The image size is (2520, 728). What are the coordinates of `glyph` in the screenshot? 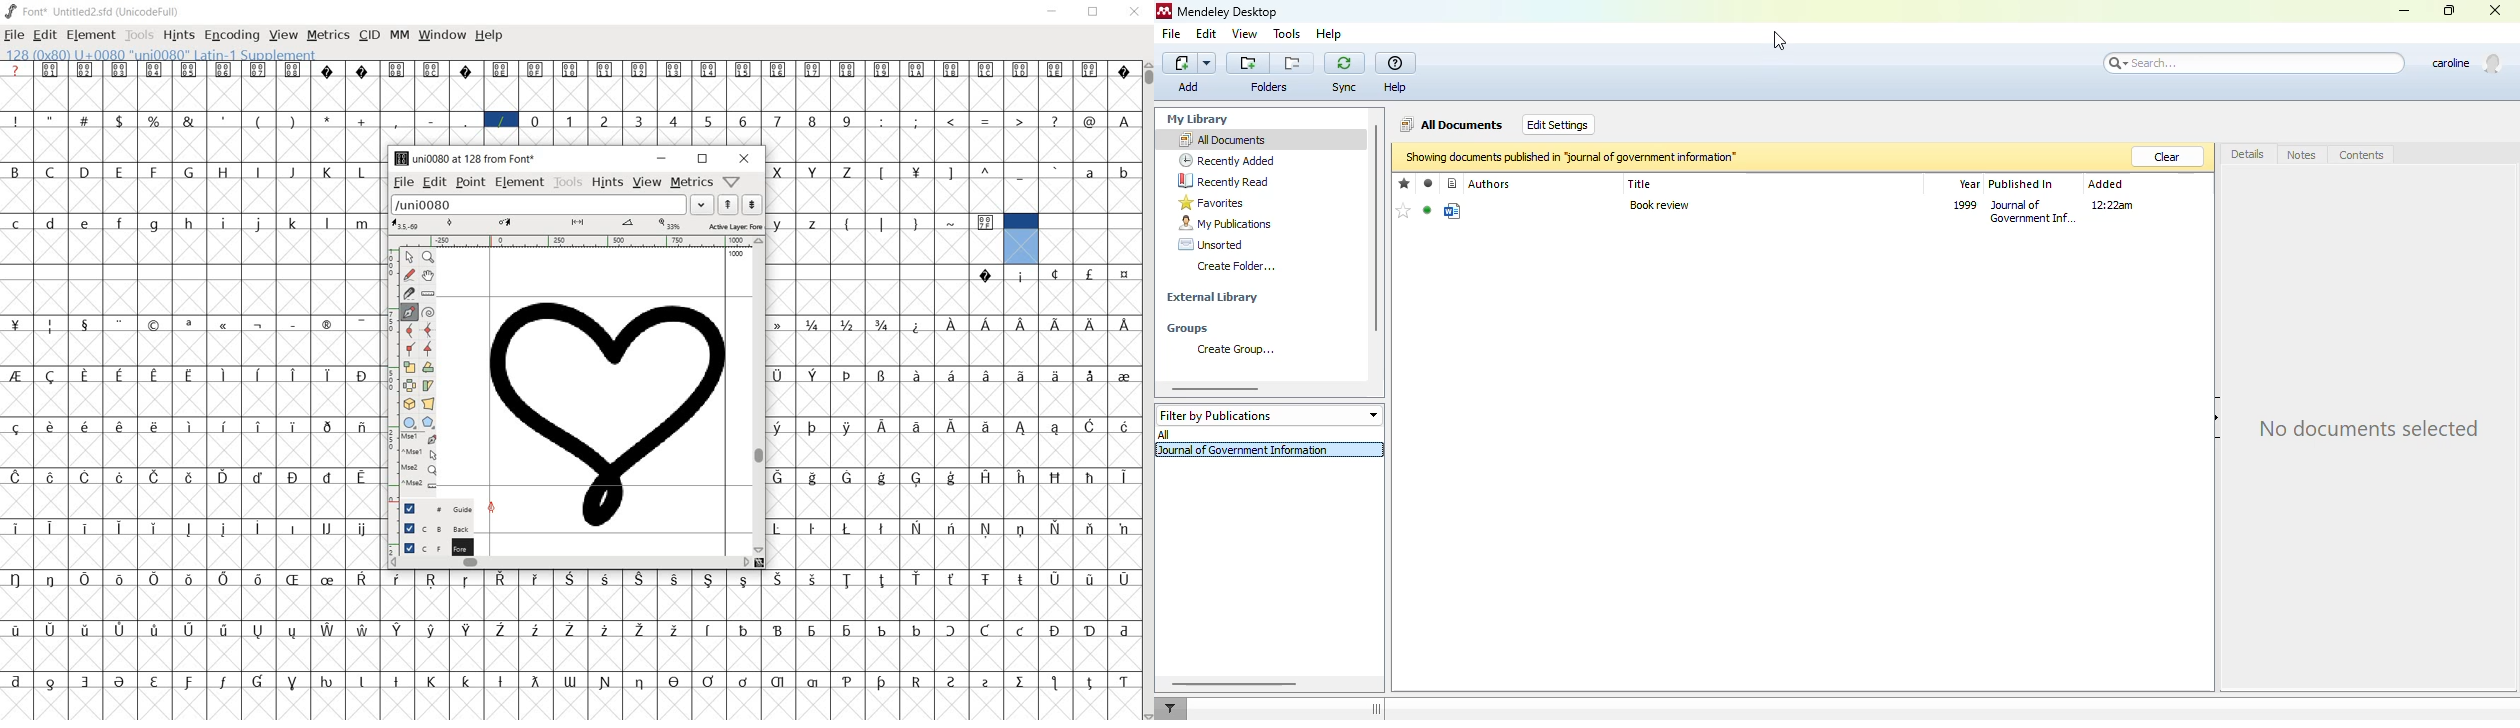 It's located at (223, 682).